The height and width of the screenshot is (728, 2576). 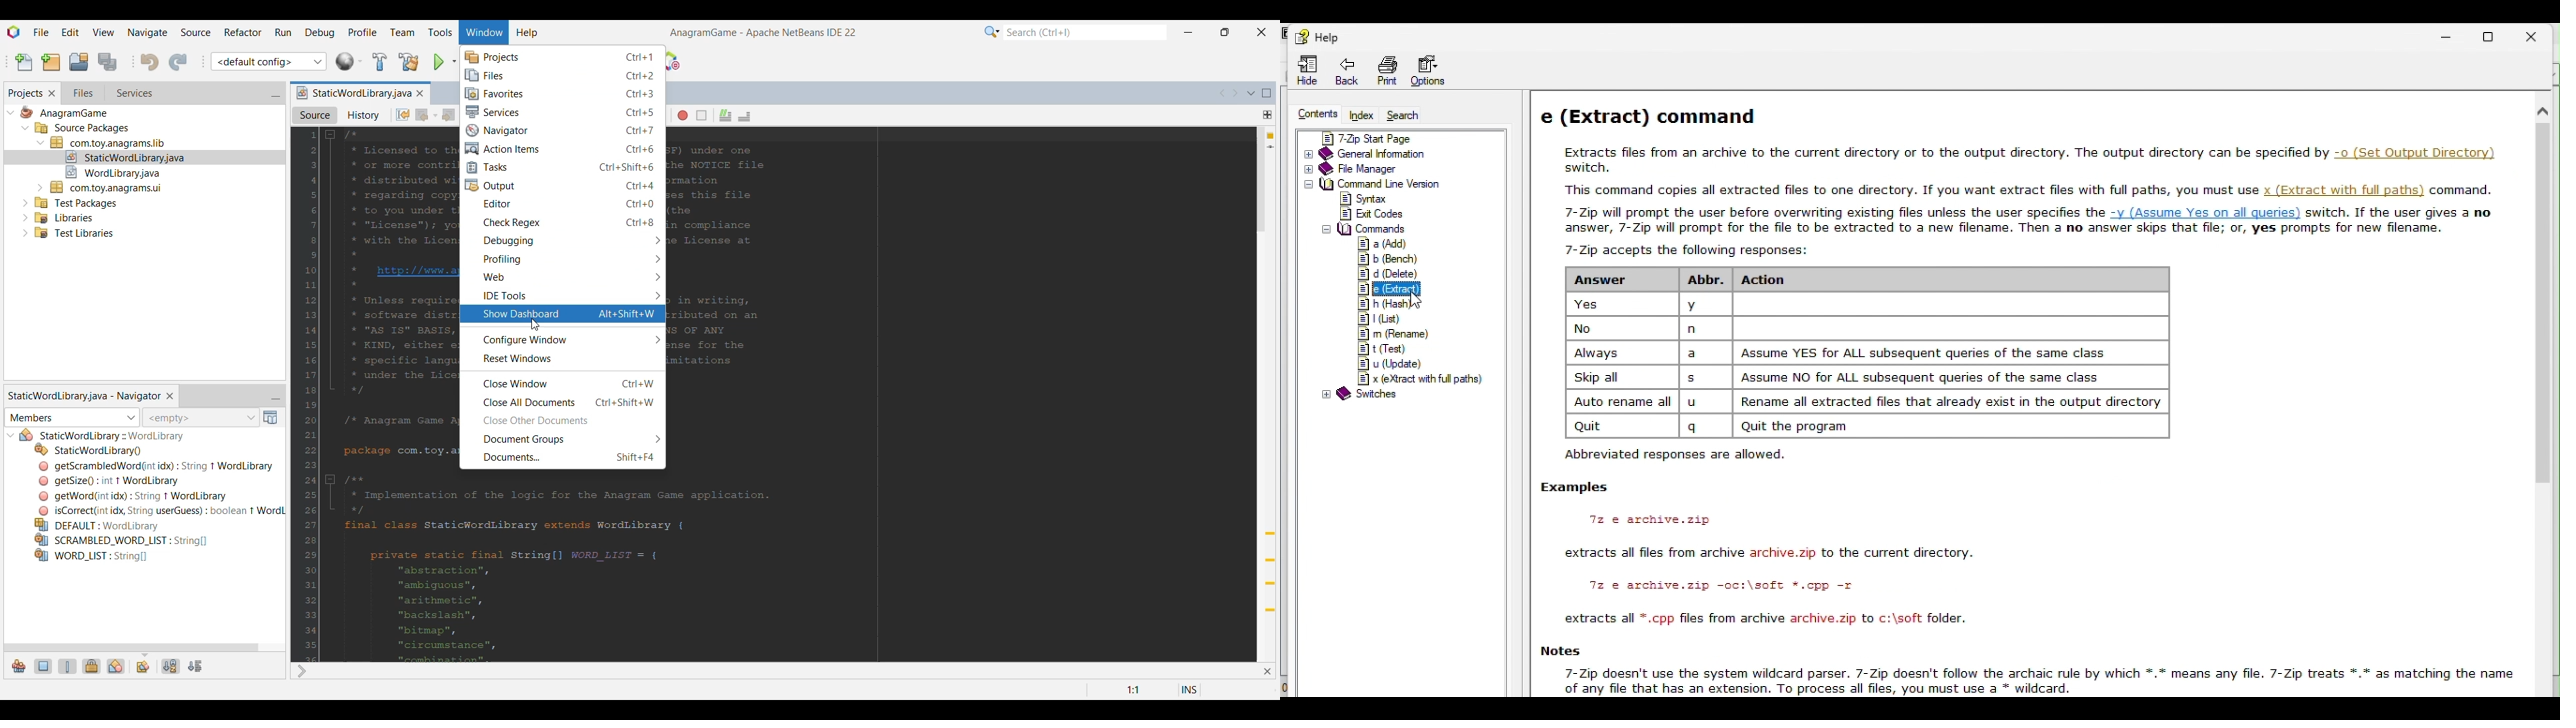 What do you see at coordinates (363, 31) in the screenshot?
I see `Profile menu` at bounding box center [363, 31].